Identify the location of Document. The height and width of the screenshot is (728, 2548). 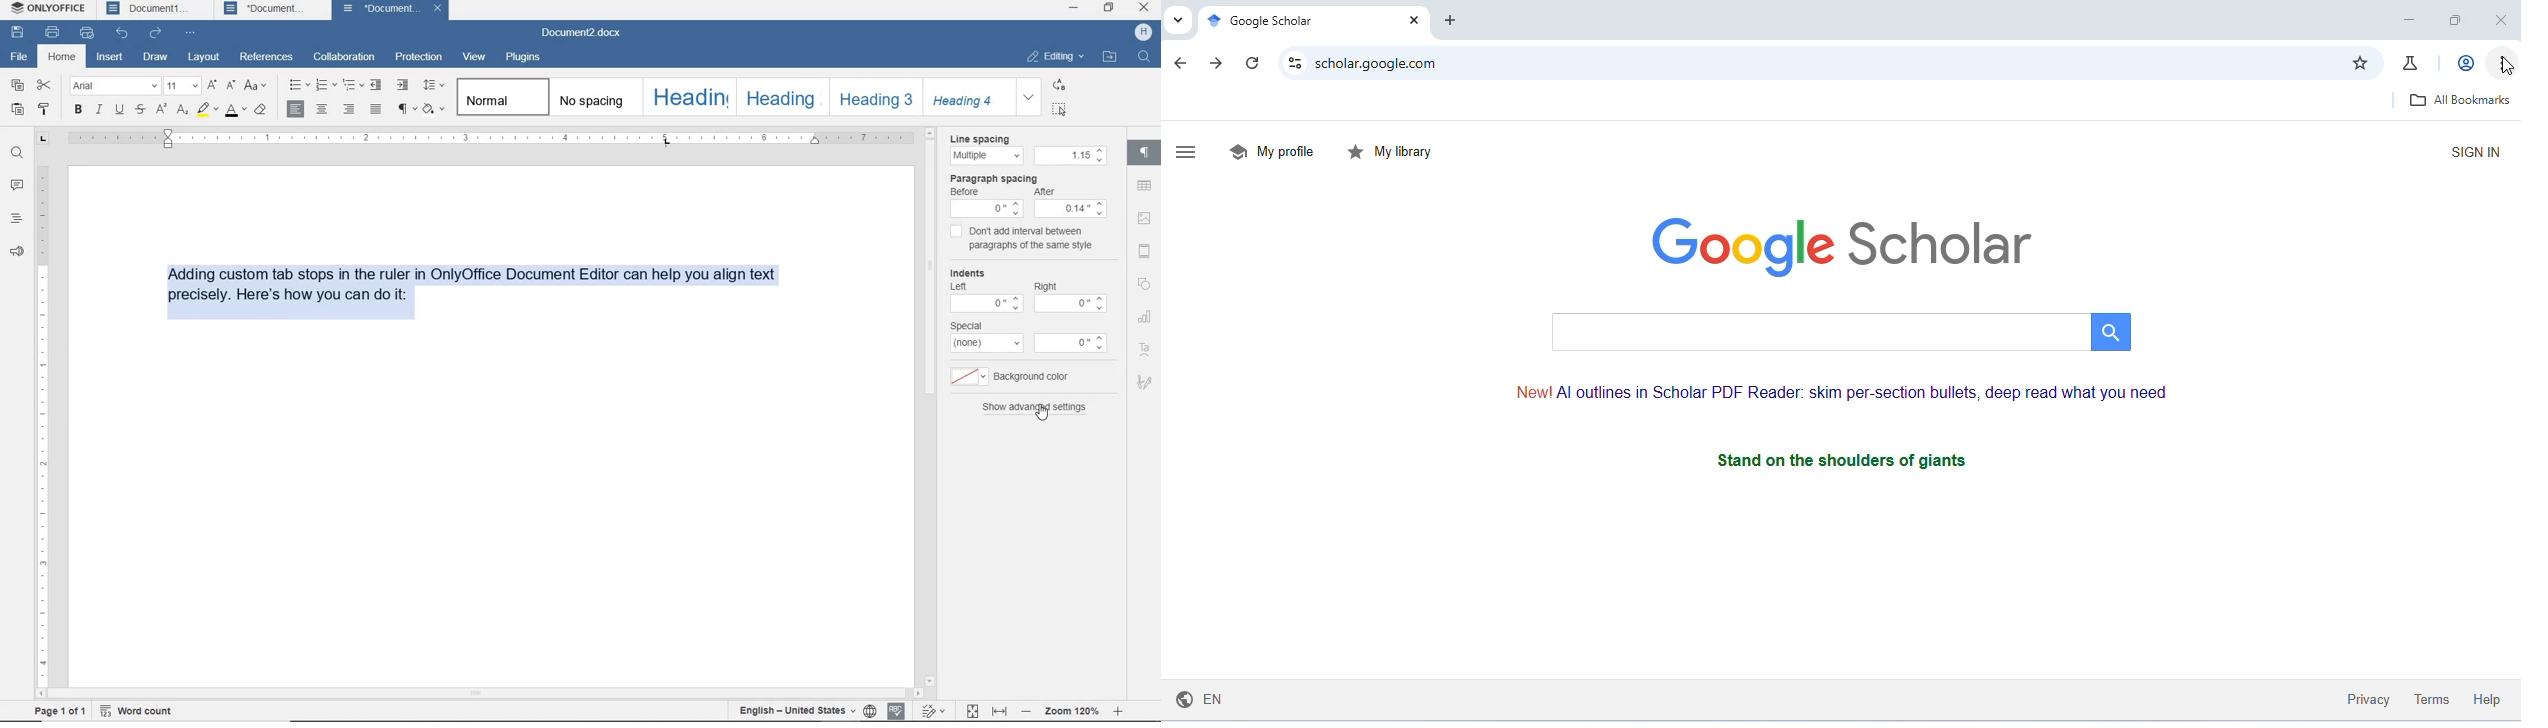
(385, 10).